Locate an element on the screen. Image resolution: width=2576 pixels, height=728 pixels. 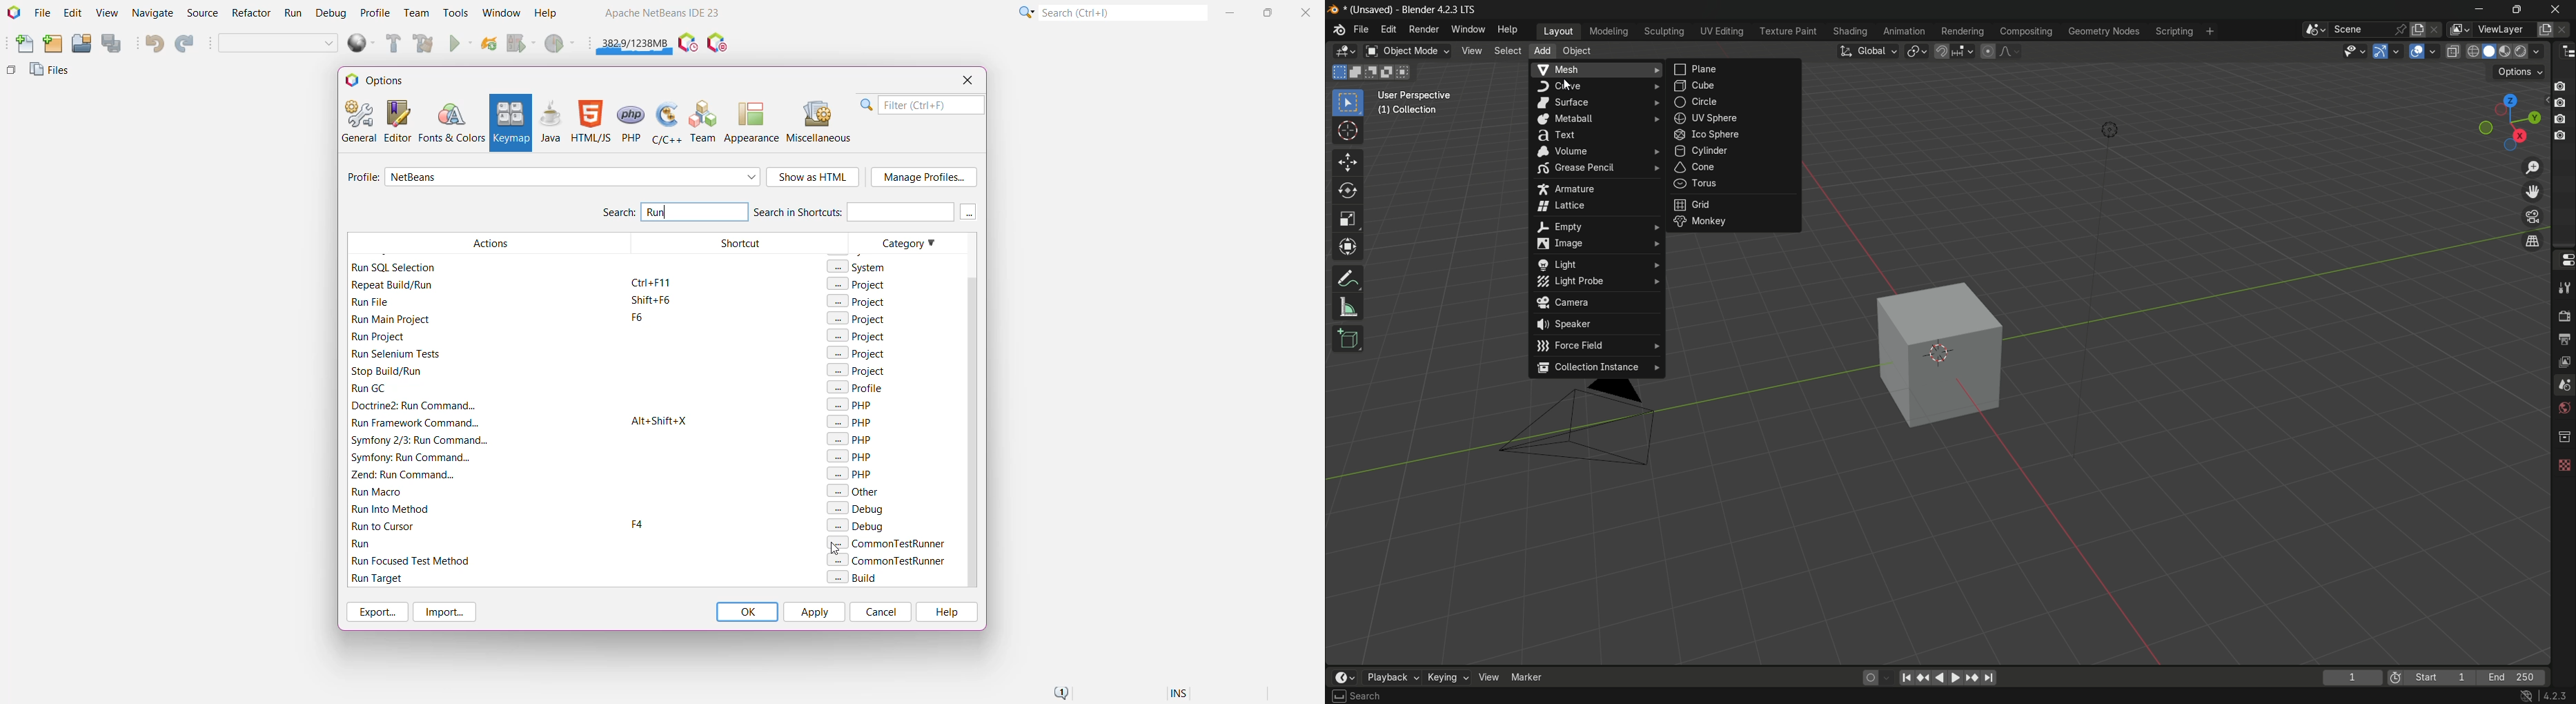
uv editing menu is located at coordinates (1722, 32).